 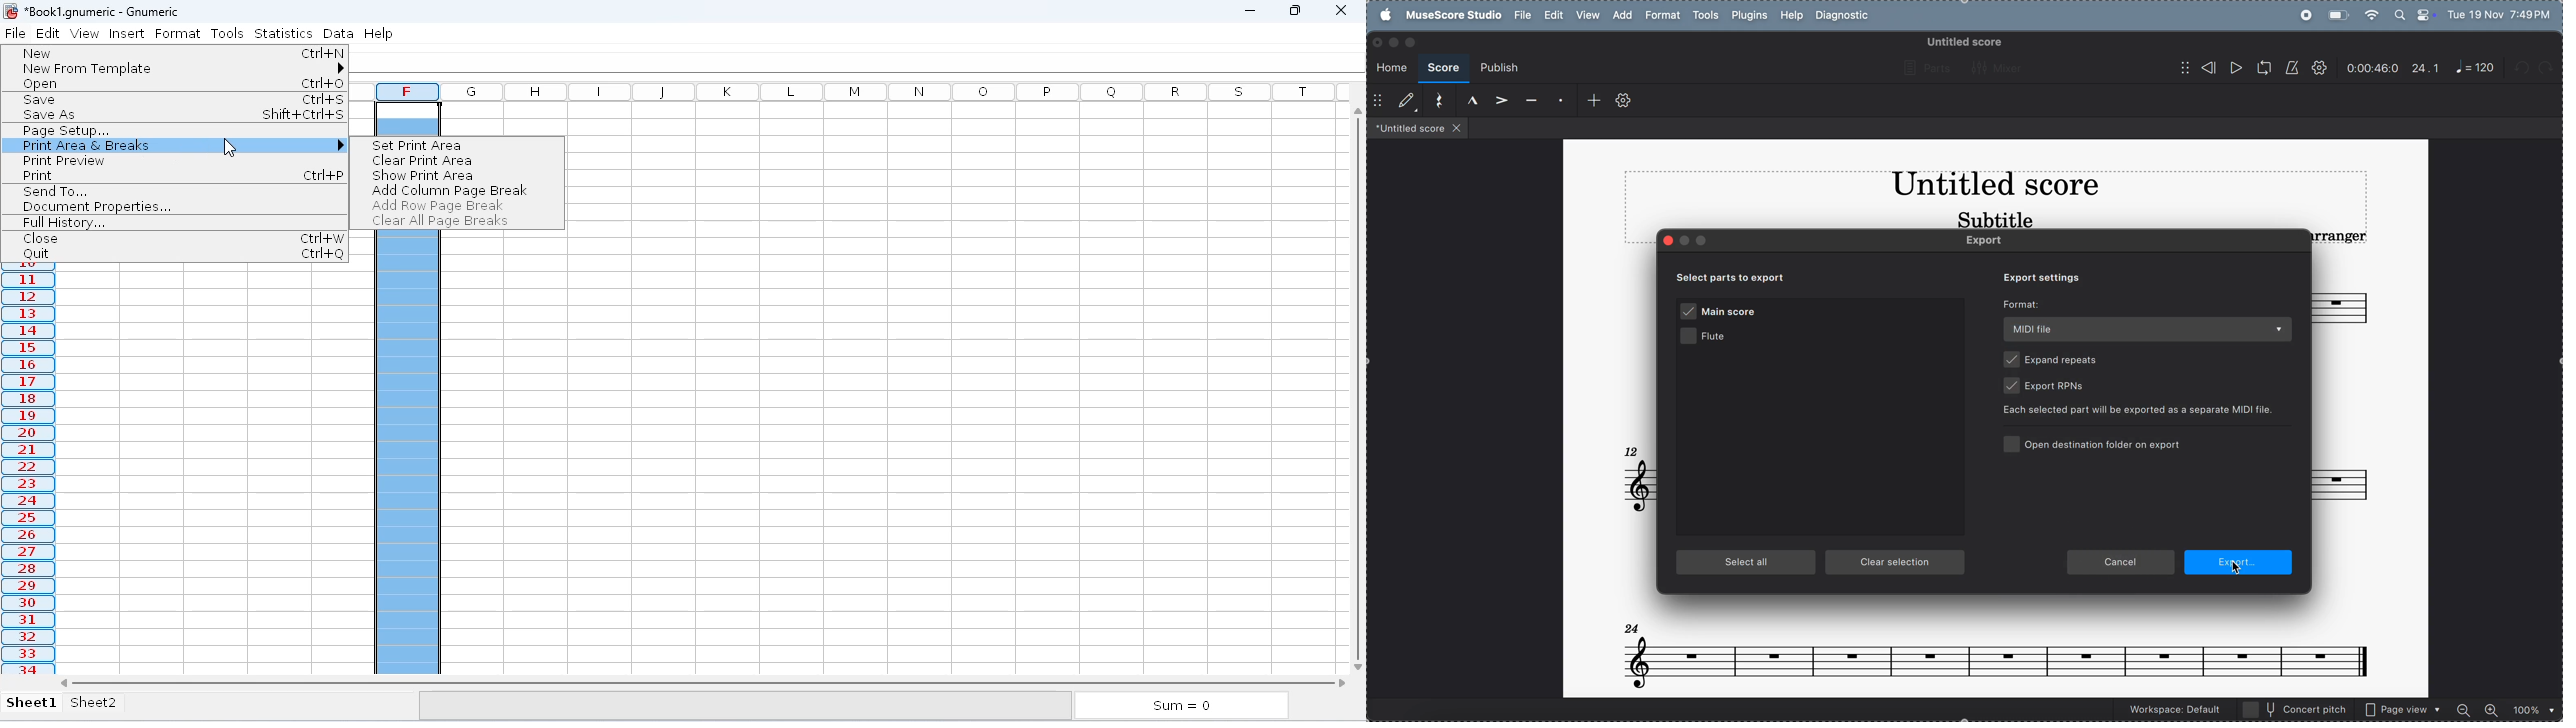 I want to click on cursor, so click(x=2236, y=566).